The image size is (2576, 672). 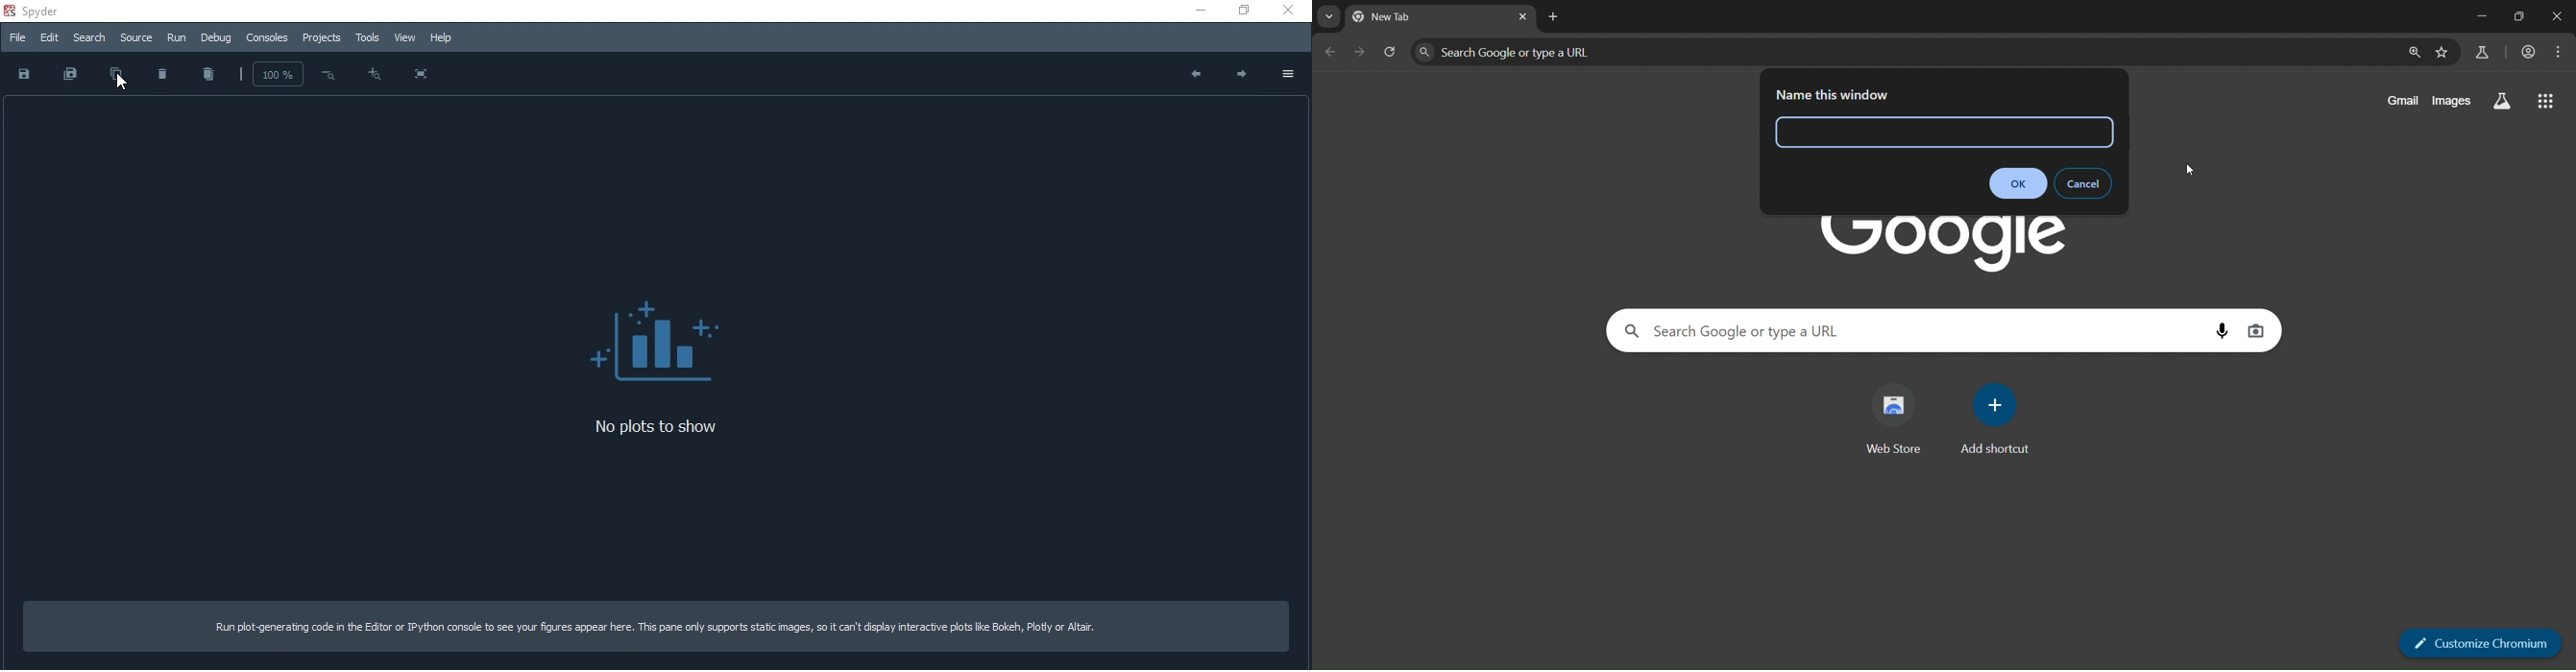 I want to click on zoom out, so click(x=327, y=74).